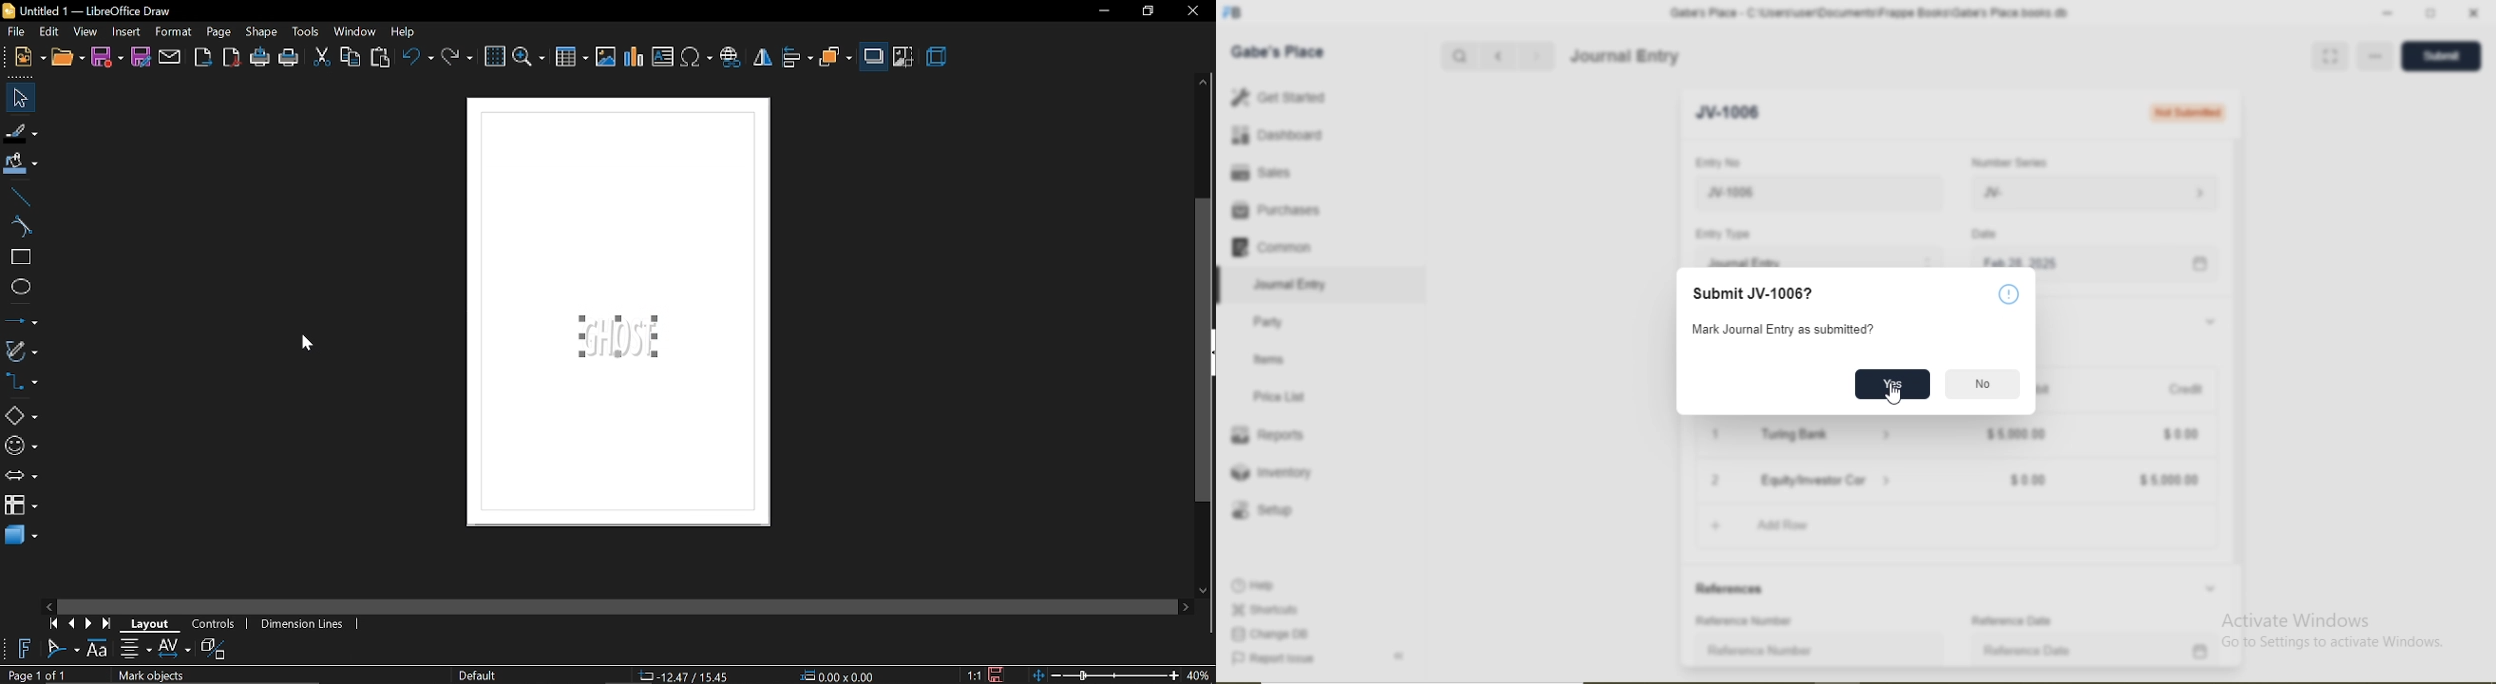 The image size is (2520, 700). What do you see at coordinates (98, 11) in the screenshot?
I see `Untitled 1 — LibreOffice Draw` at bounding box center [98, 11].